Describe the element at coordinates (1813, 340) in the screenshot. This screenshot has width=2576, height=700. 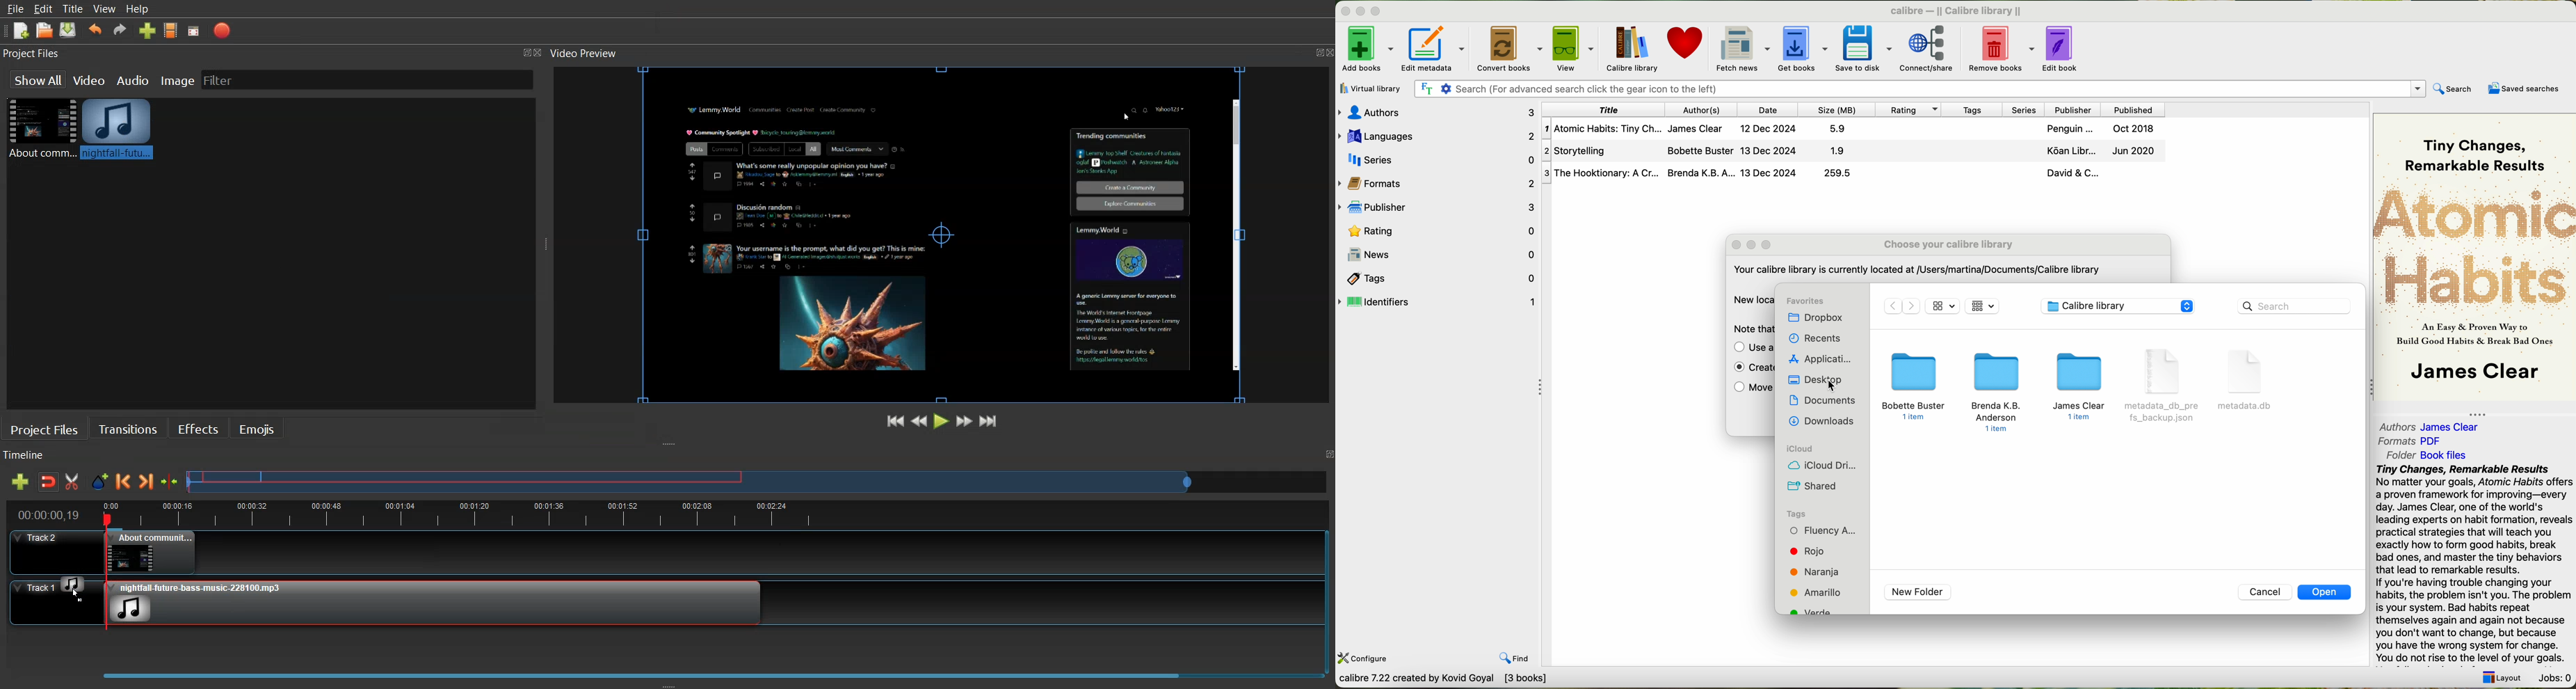
I see `recents` at that location.